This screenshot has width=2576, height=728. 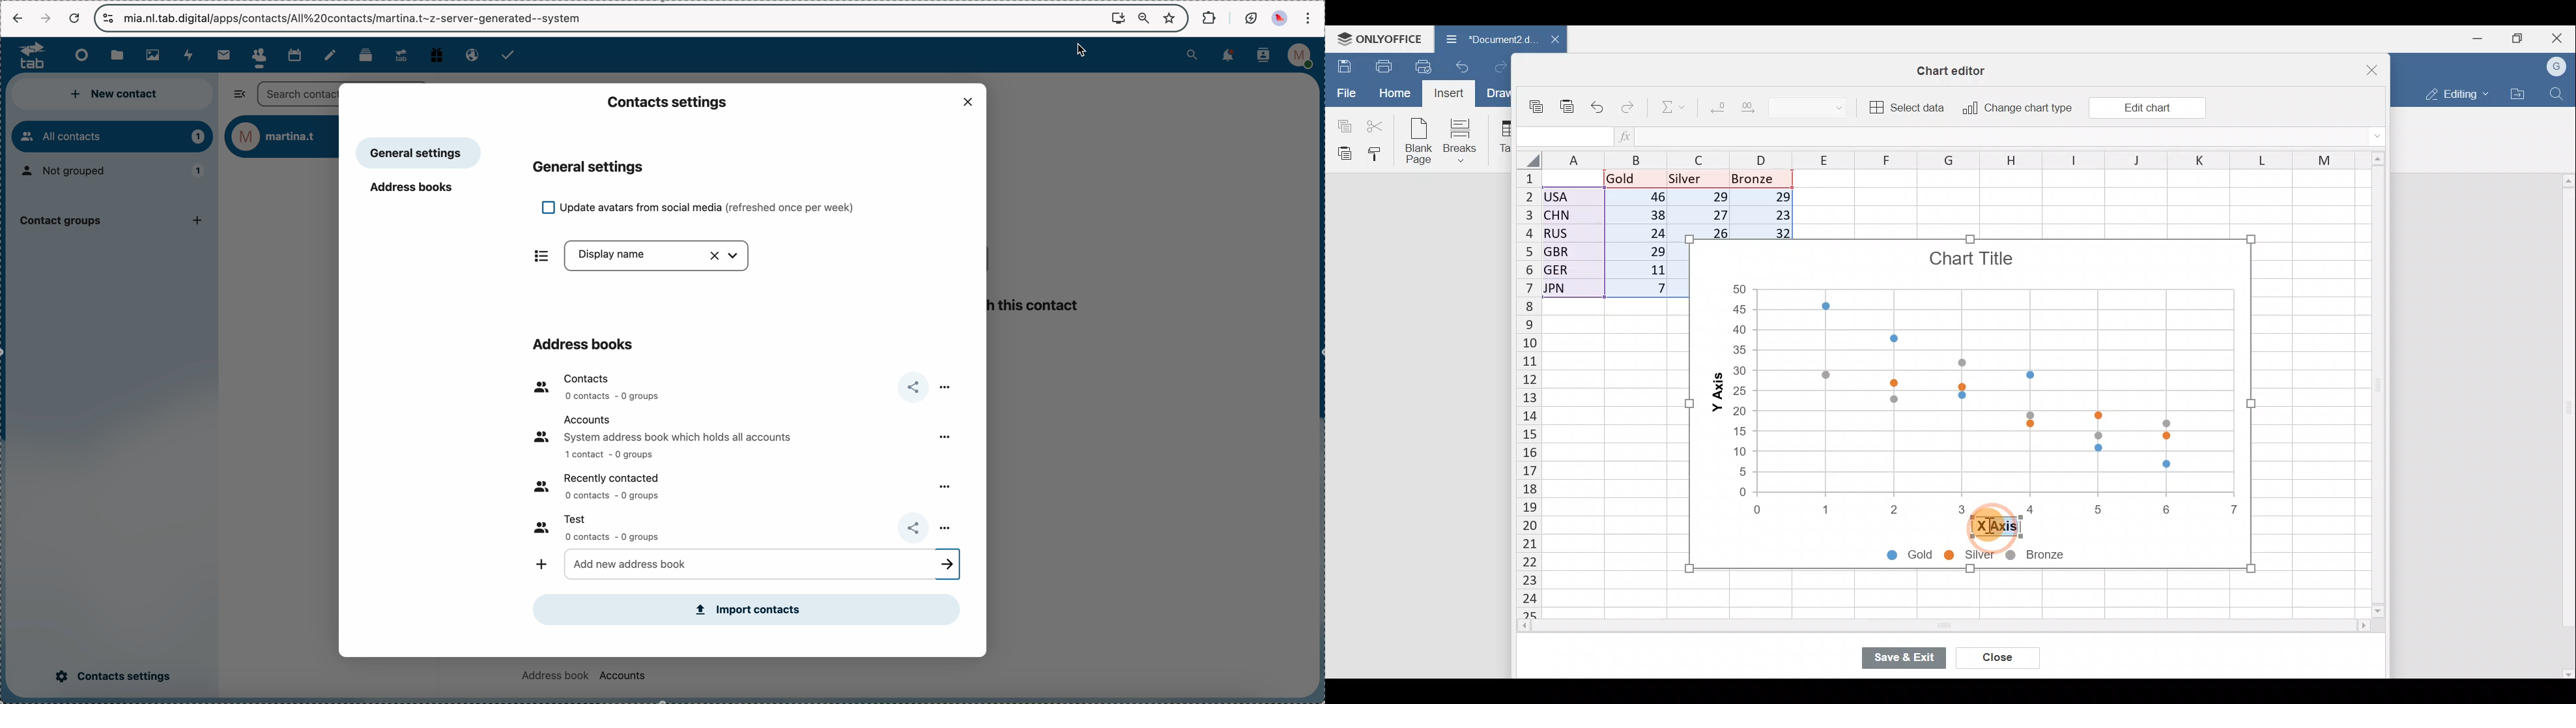 What do you see at coordinates (1169, 19) in the screenshot?
I see `favorites` at bounding box center [1169, 19].